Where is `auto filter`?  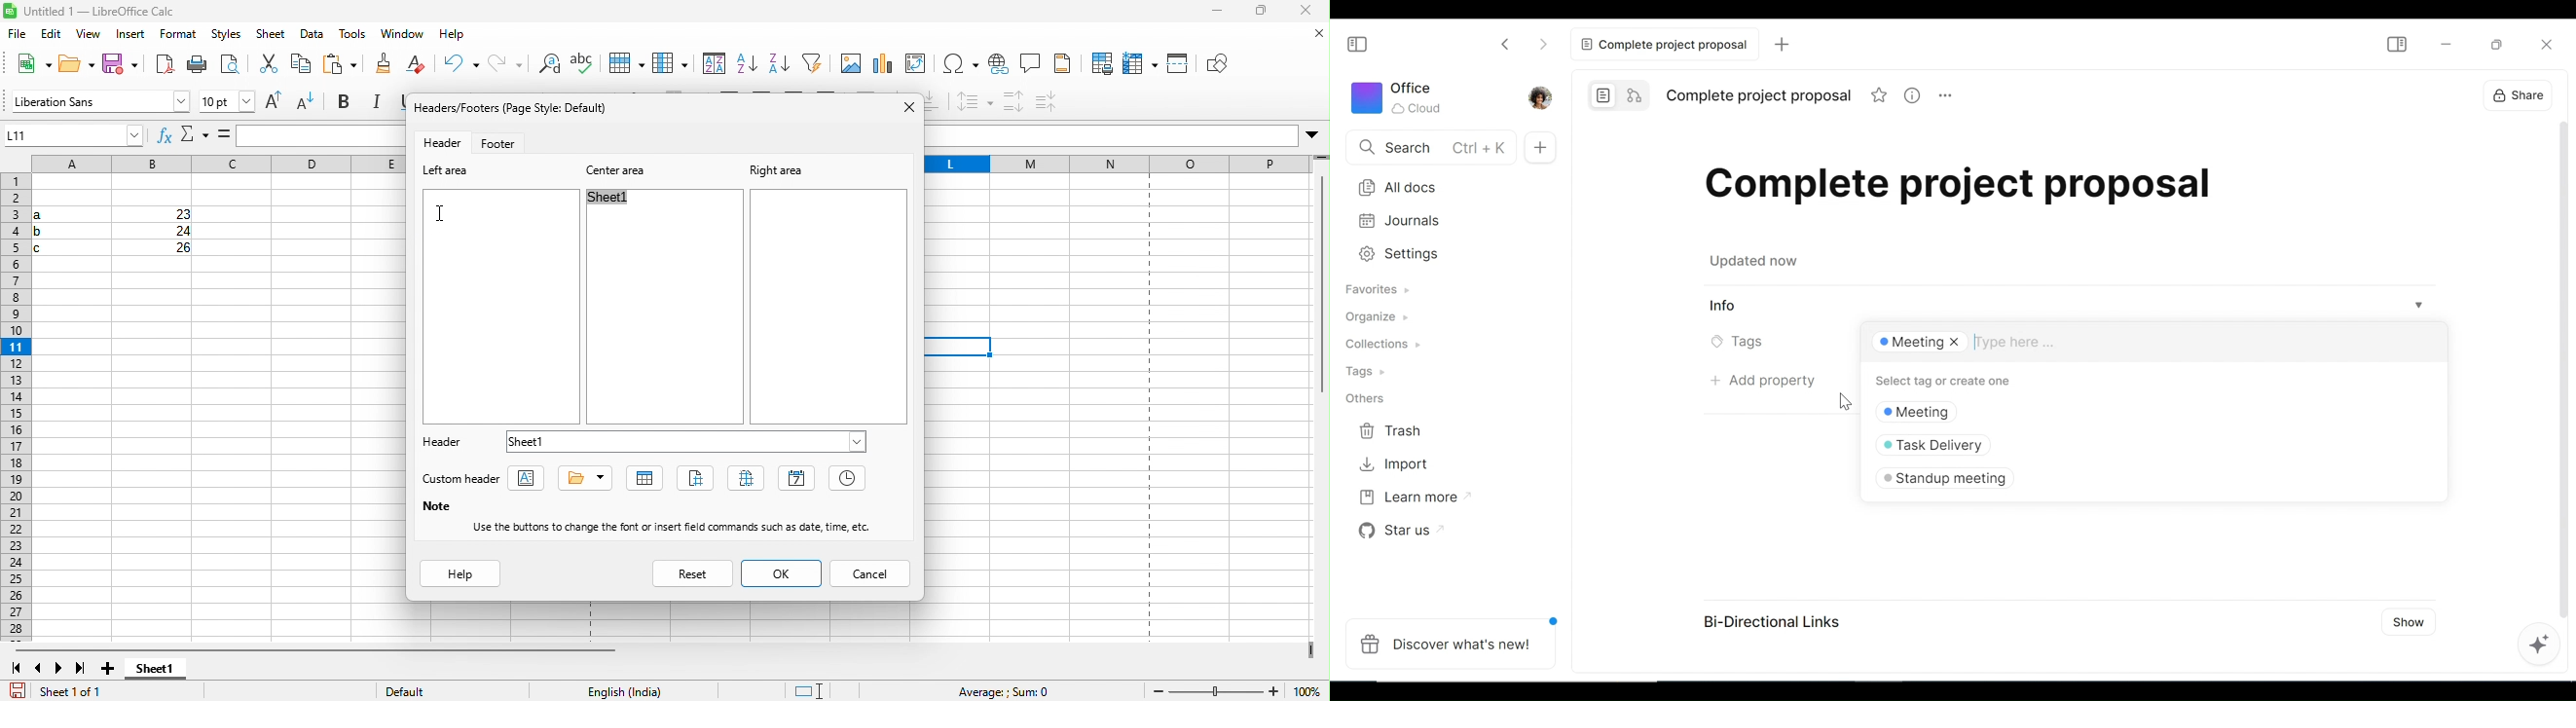 auto filter is located at coordinates (782, 65).